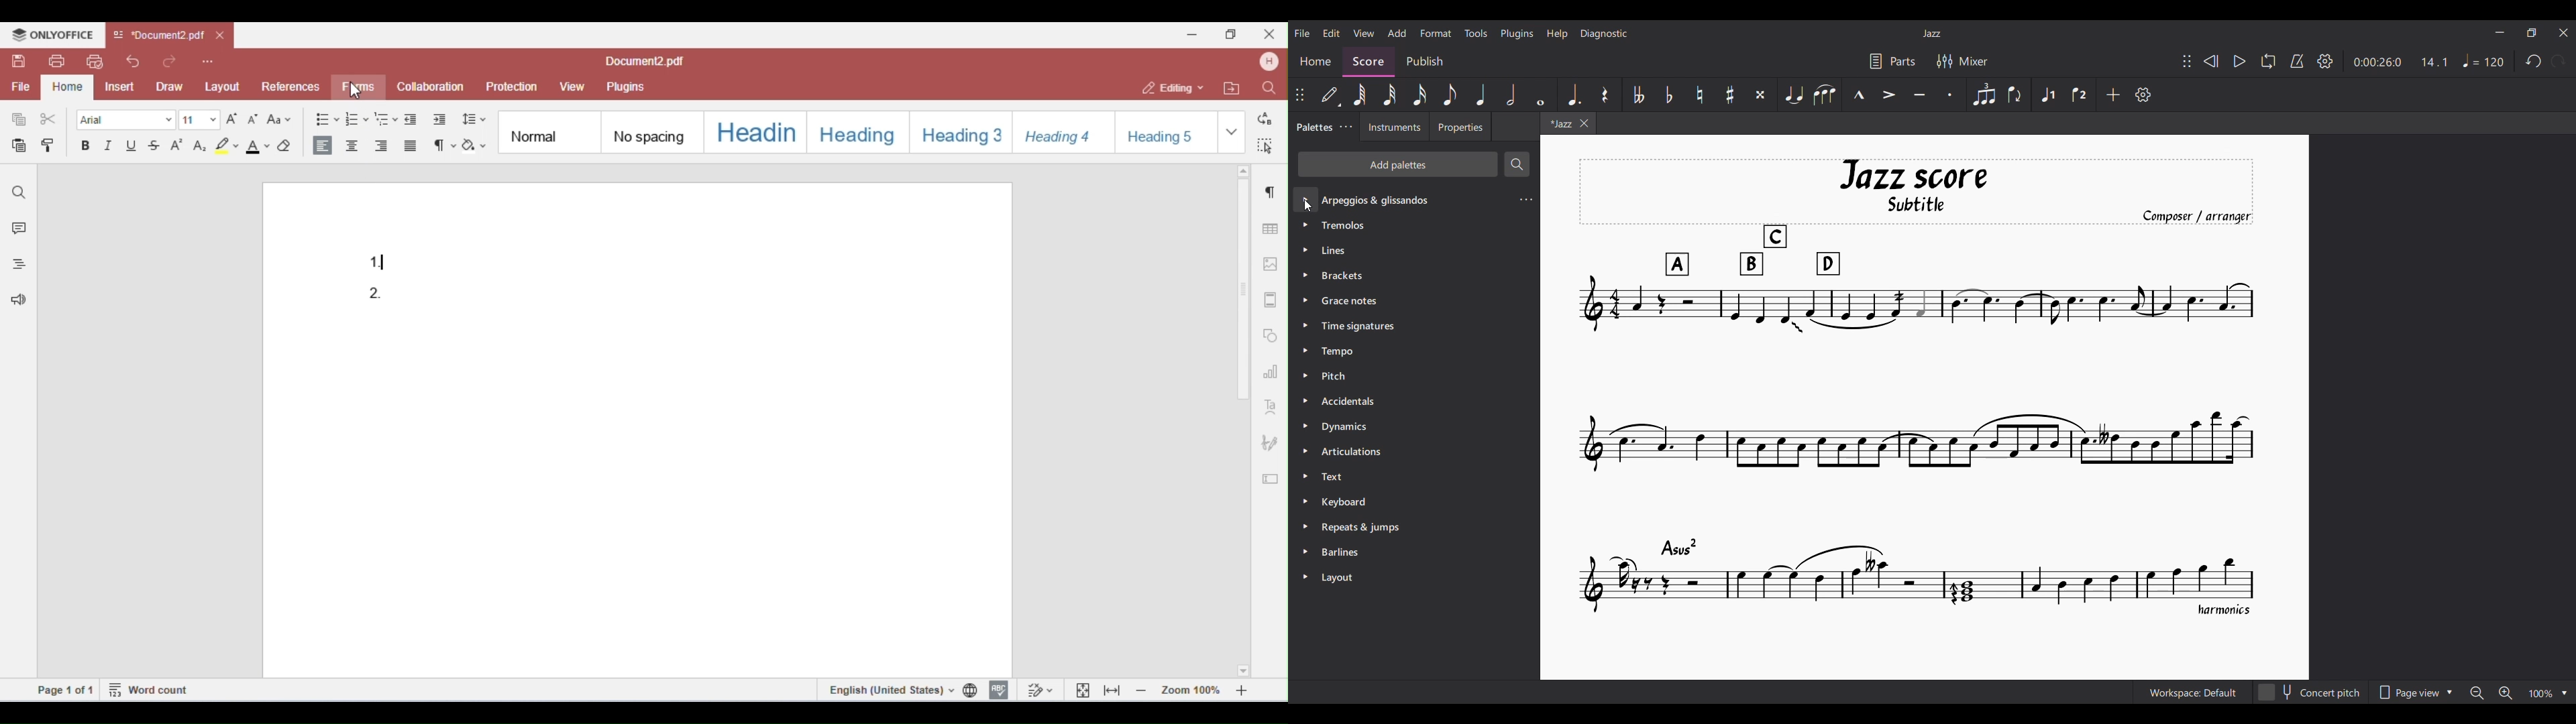 Image resolution: width=2576 pixels, height=728 pixels. I want to click on Half note, so click(1511, 95).